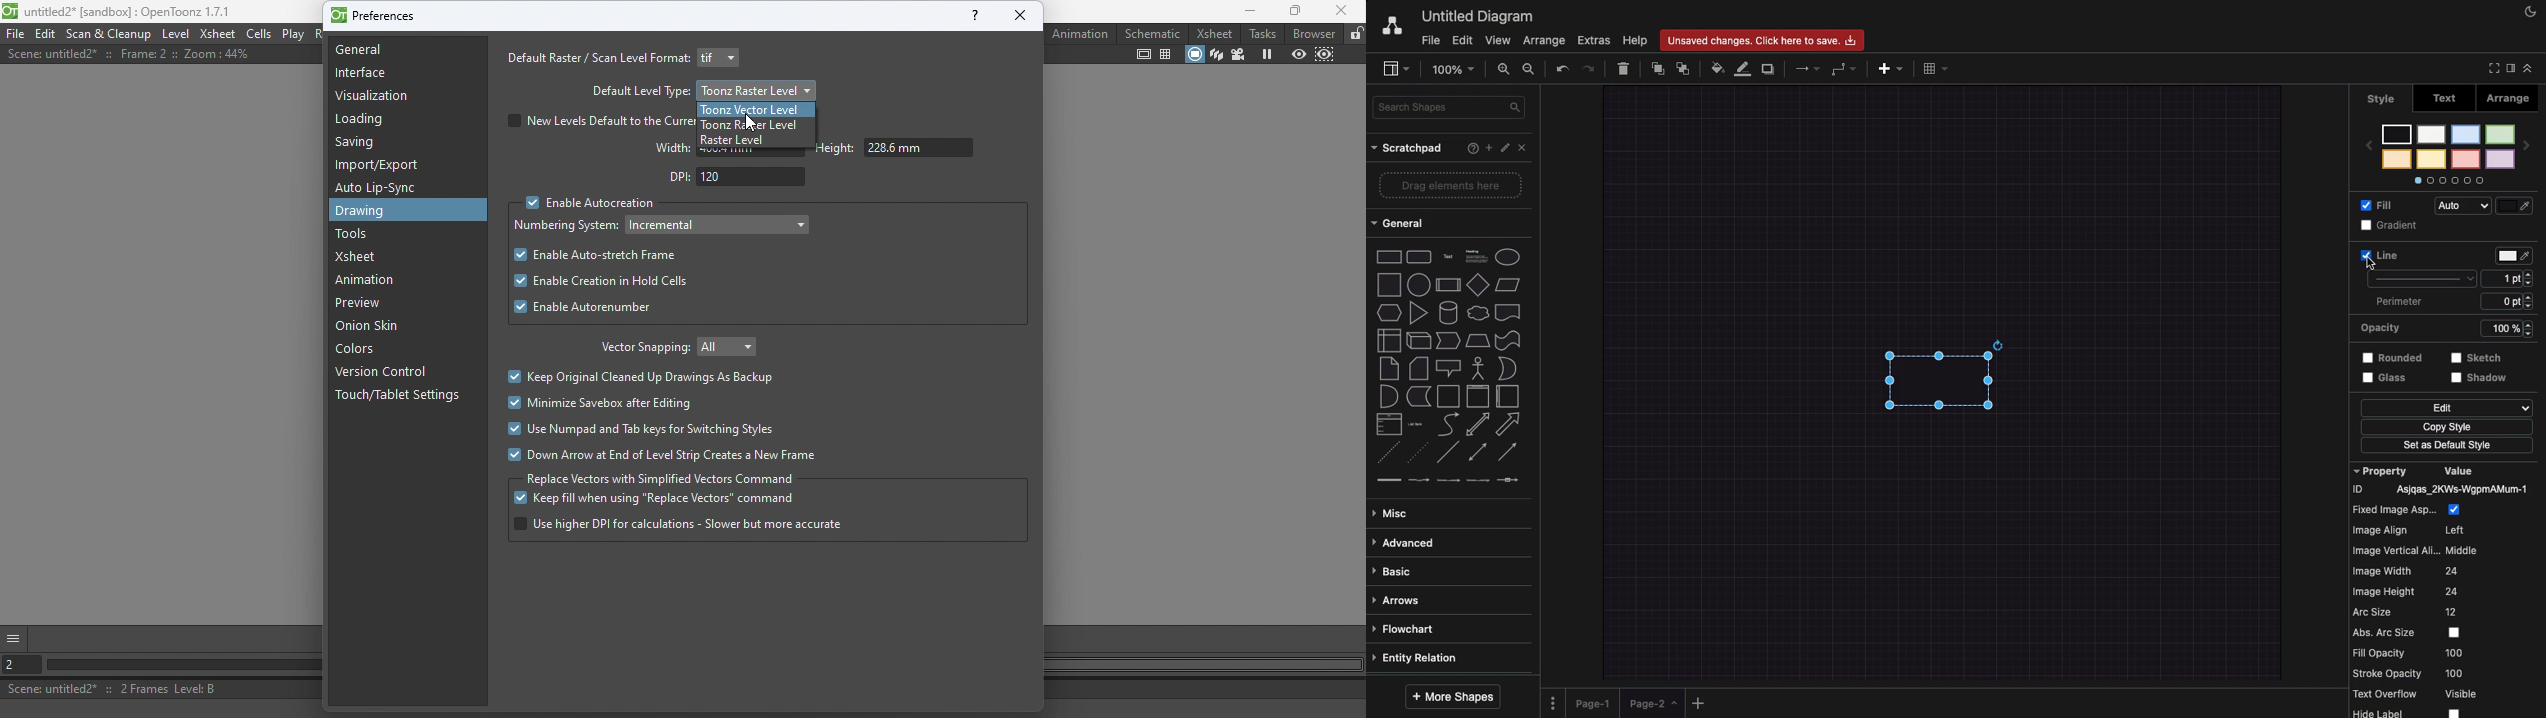  Describe the element at coordinates (2512, 291) in the screenshot. I see `Size` at that location.